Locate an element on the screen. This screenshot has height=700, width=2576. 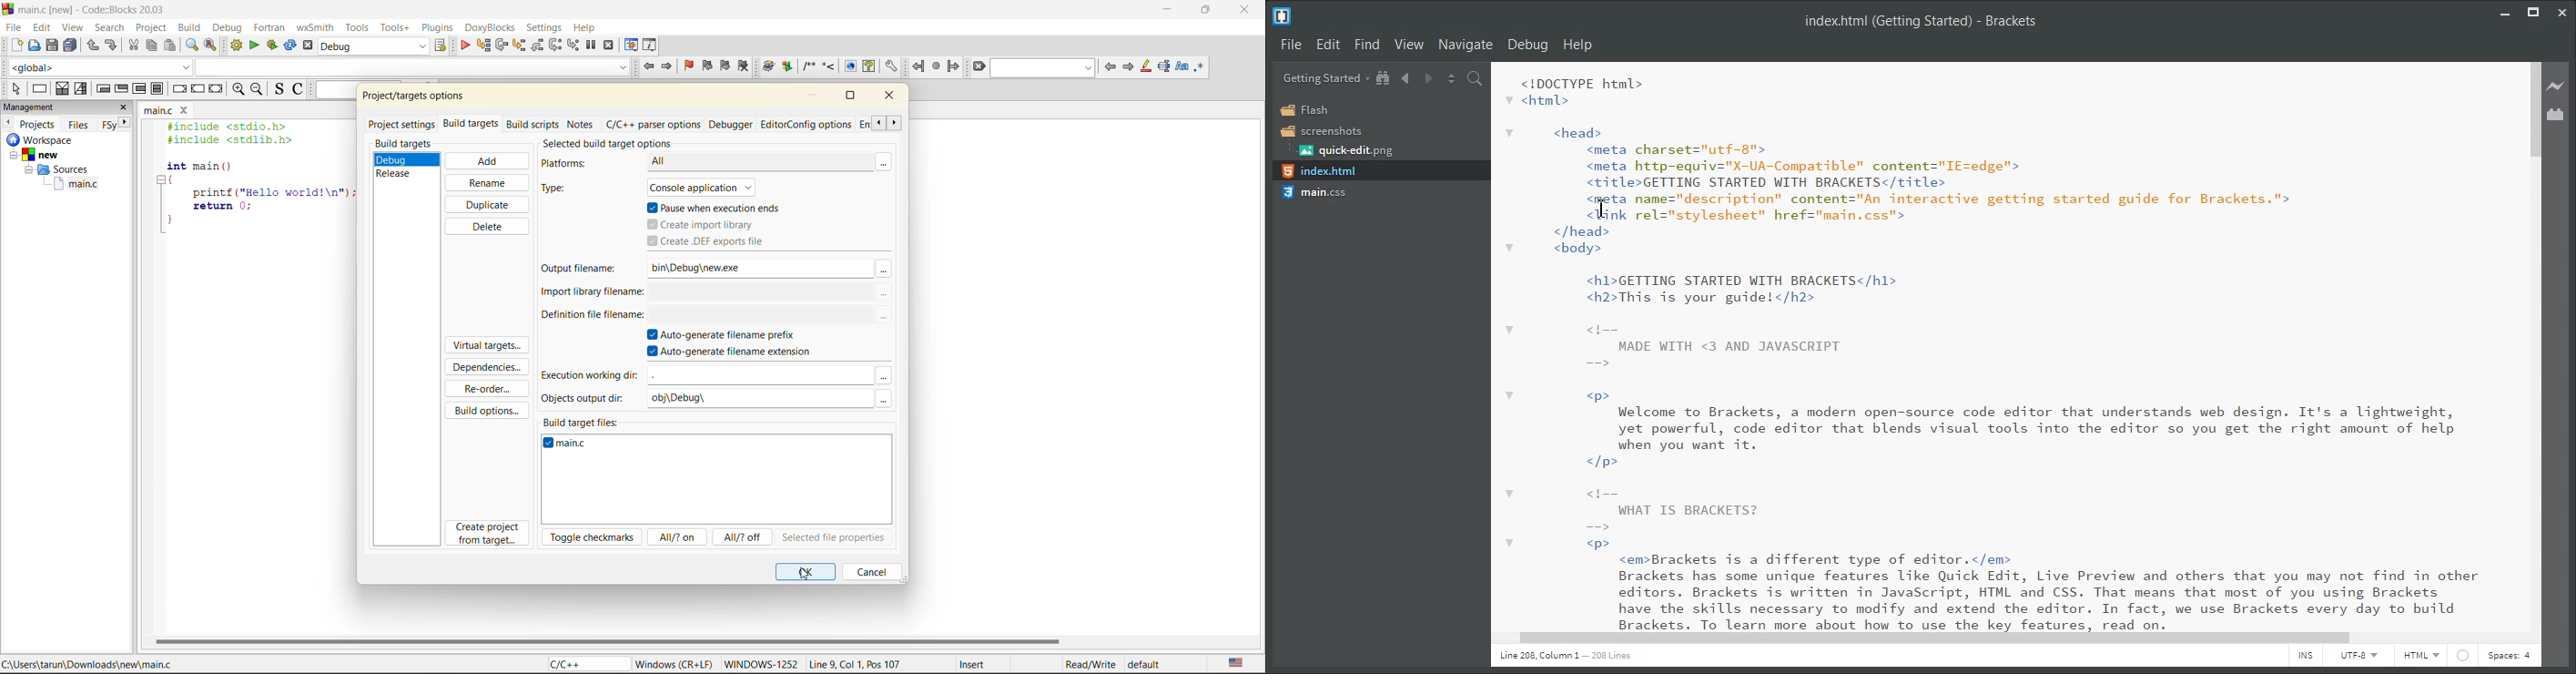
Flash is located at coordinates (1306, 109).